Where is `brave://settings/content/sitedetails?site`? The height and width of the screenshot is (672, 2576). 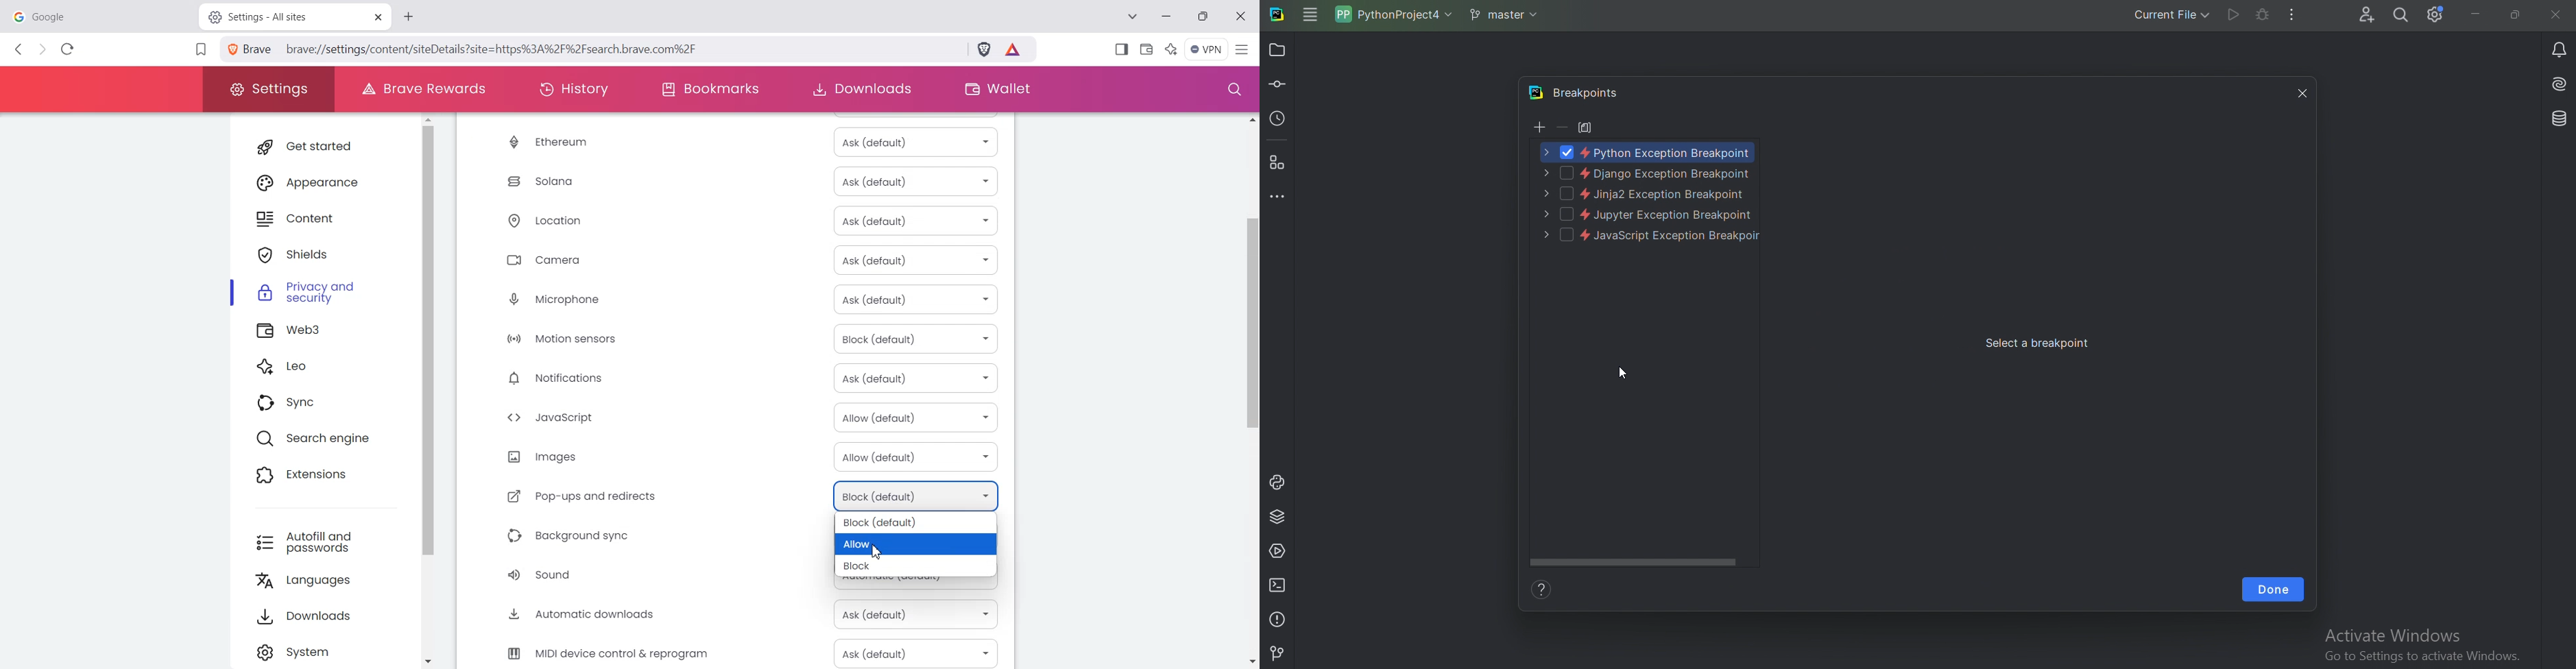
brave://settings/content/sitedetails?site is located at coordinates (502, 48).